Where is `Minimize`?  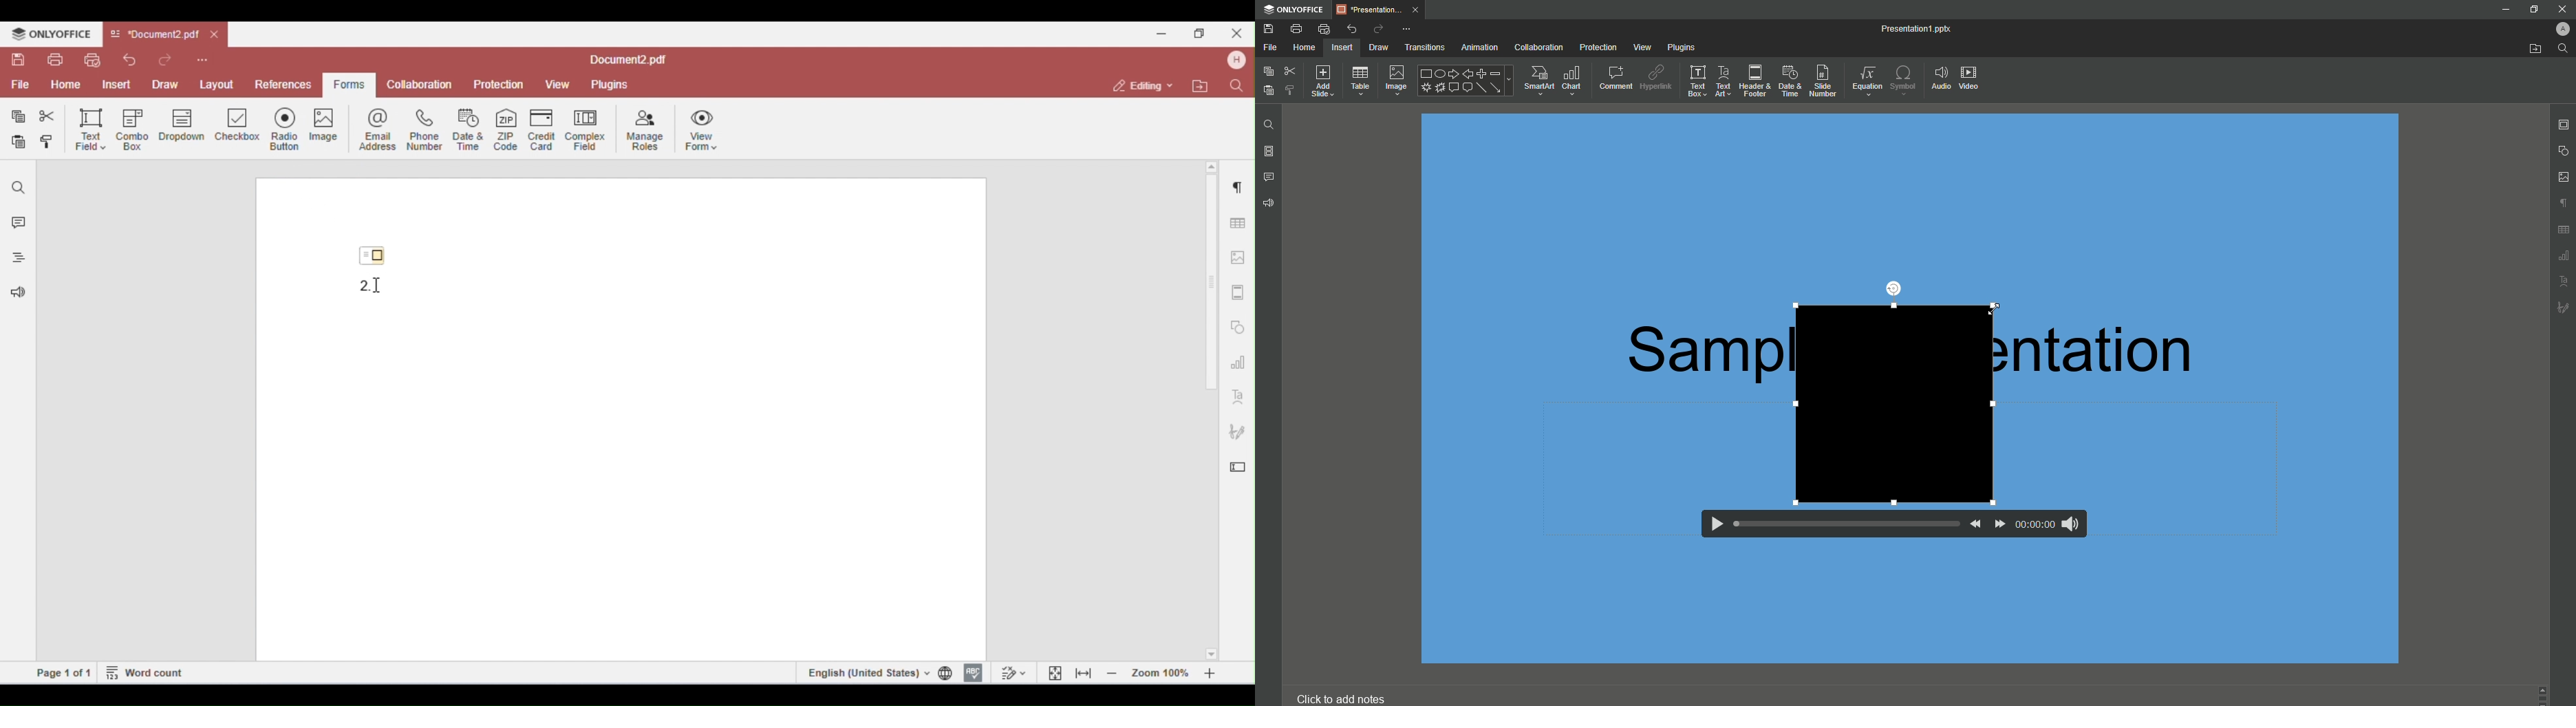
Minimize is located at coordinates (2505, 9).